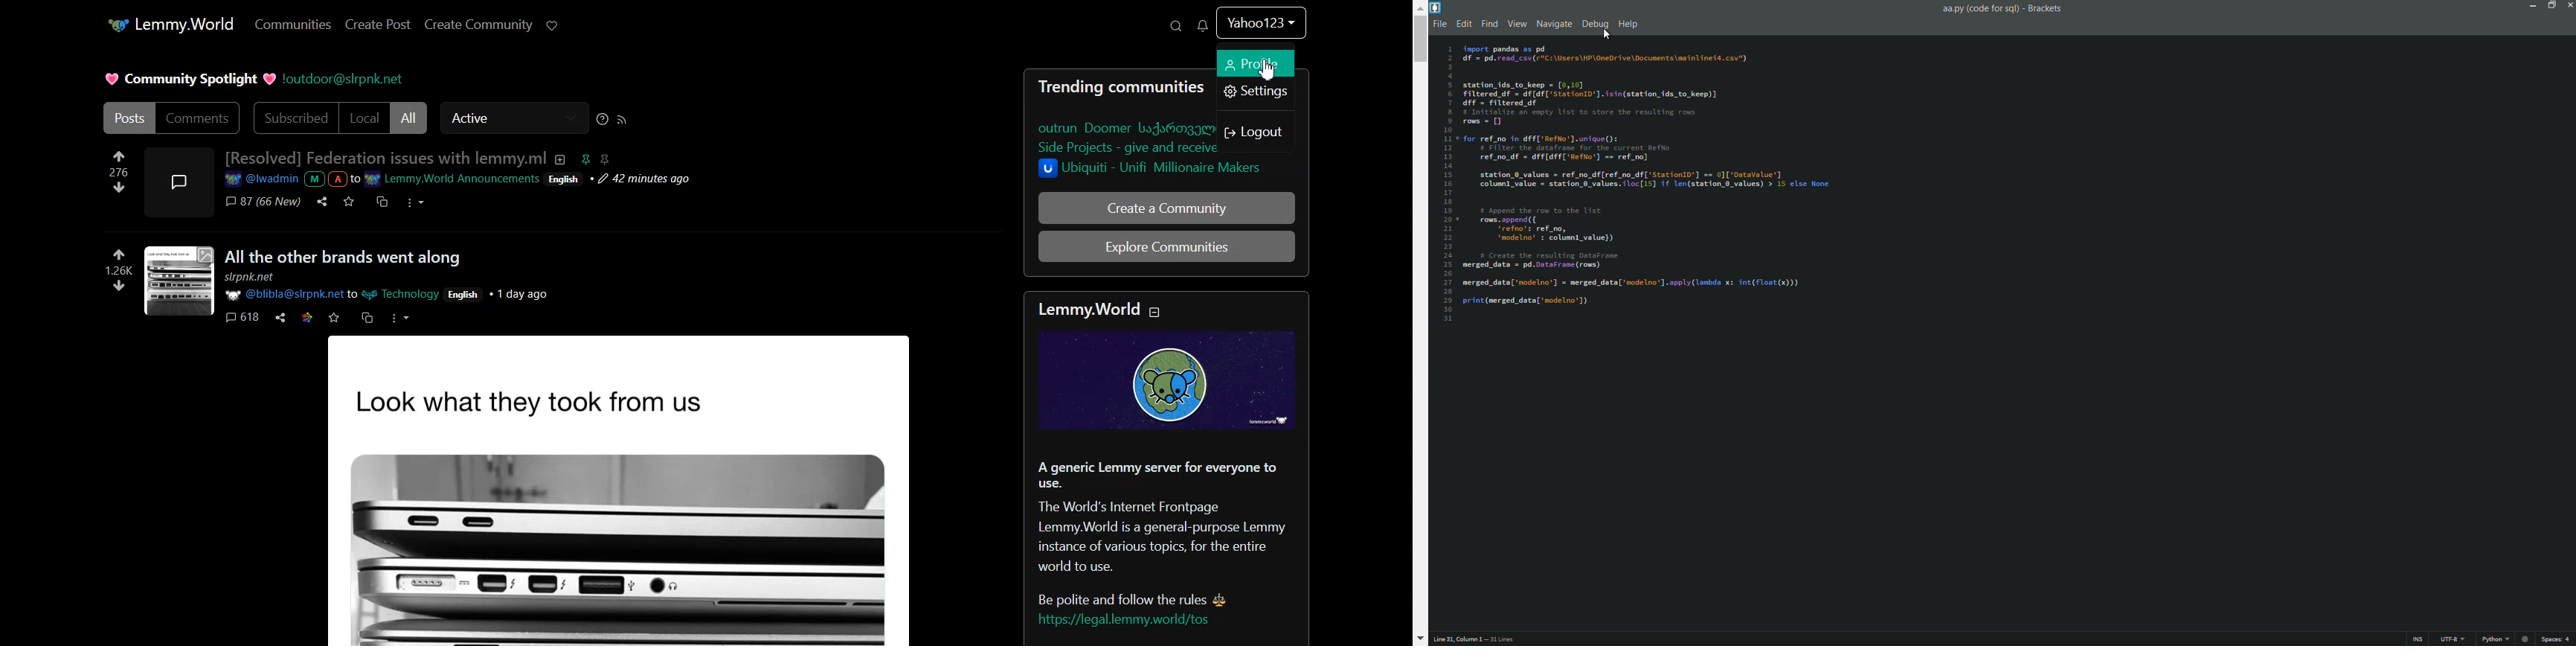 The image size is (2576, 672). I want to click on Create a Community, so click(1167, 208).